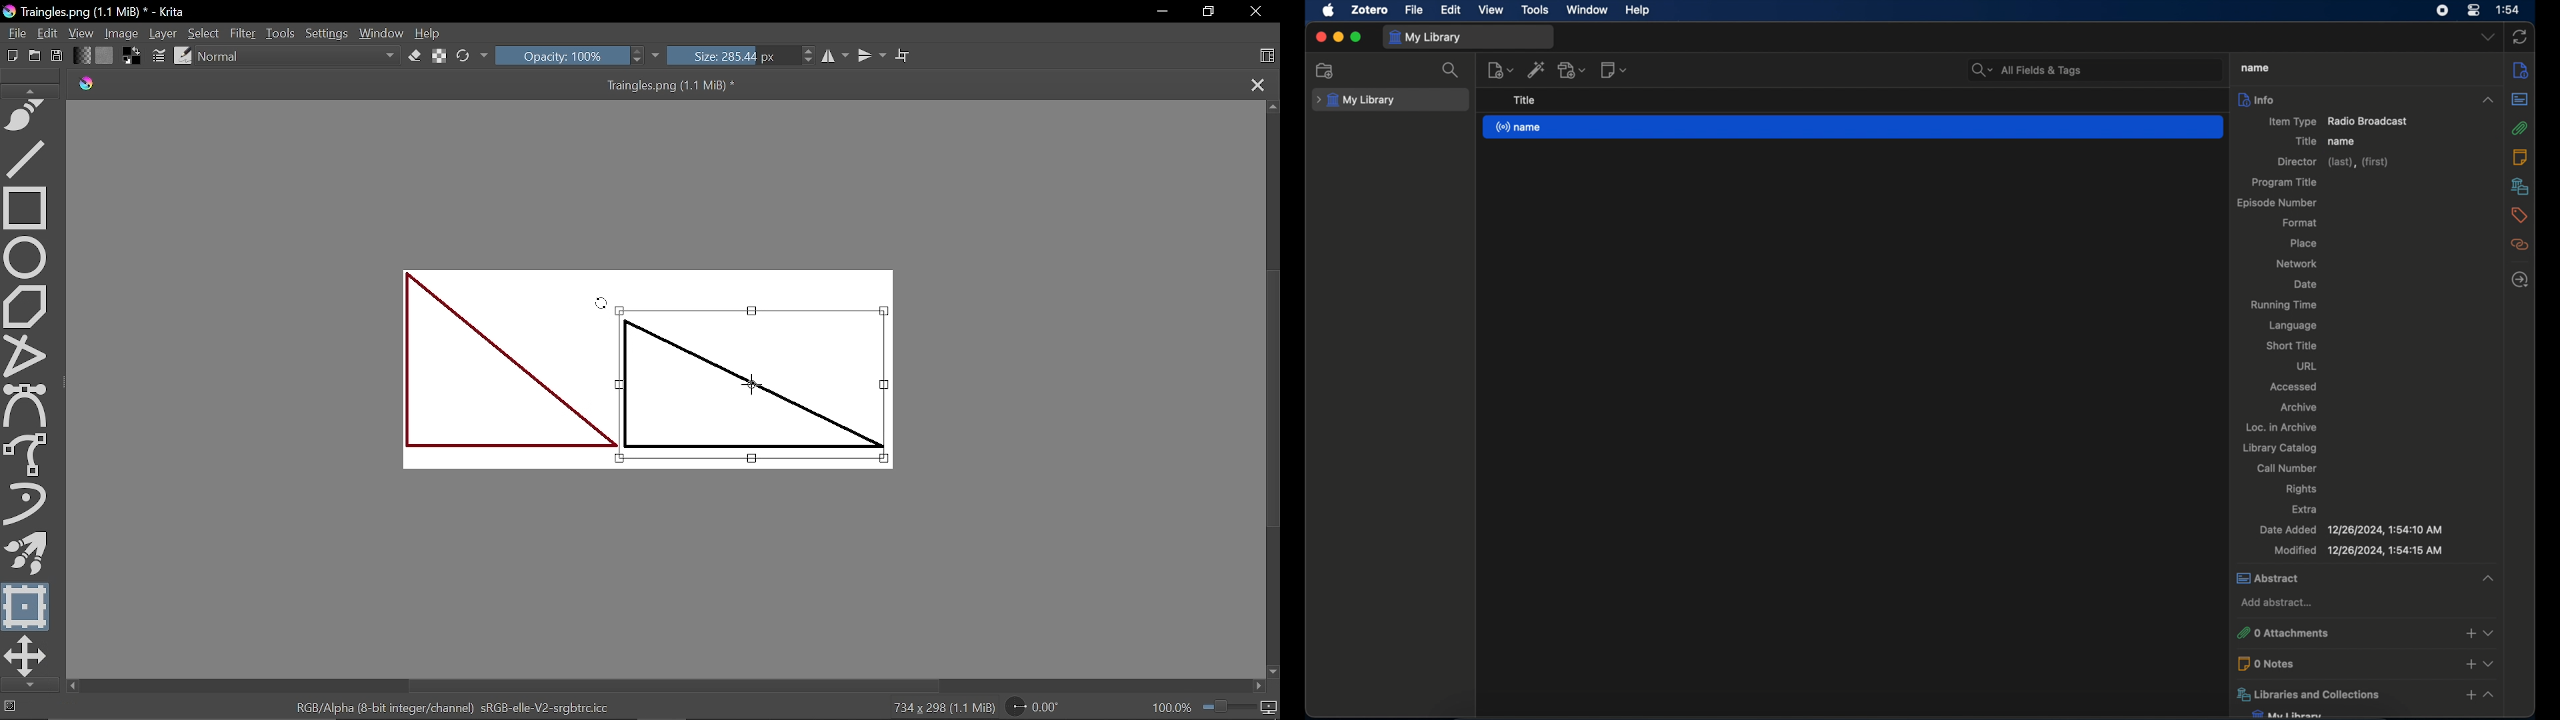  What do you see at coordinates (2299, 407) in the screenshot?
I see `archive` at bounding box center [2299, 407].